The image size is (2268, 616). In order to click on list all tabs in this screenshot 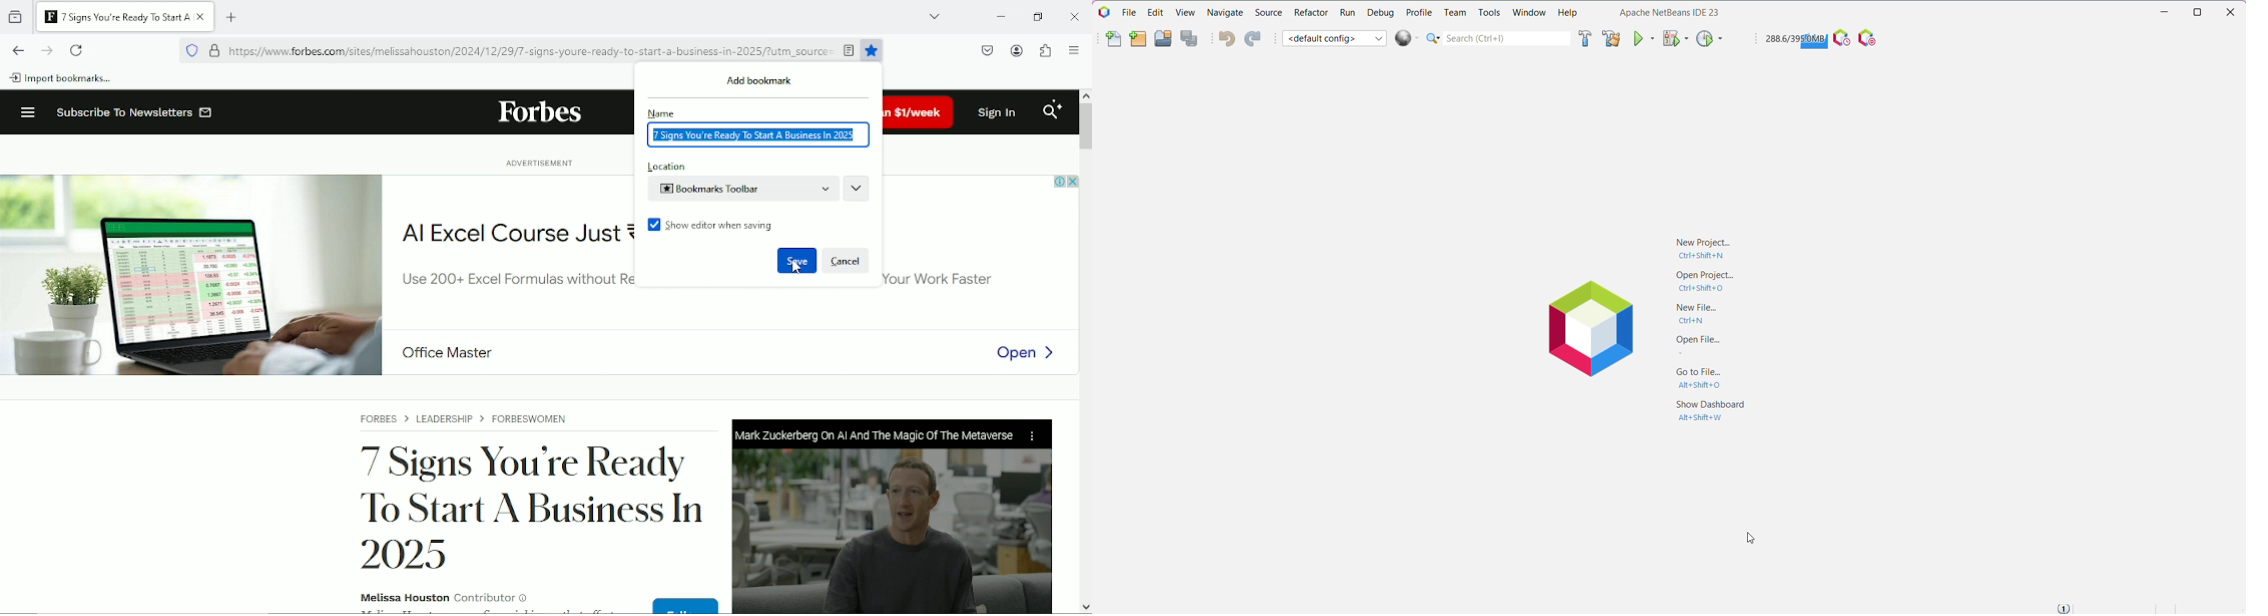, I will do `click(934, 16)`.